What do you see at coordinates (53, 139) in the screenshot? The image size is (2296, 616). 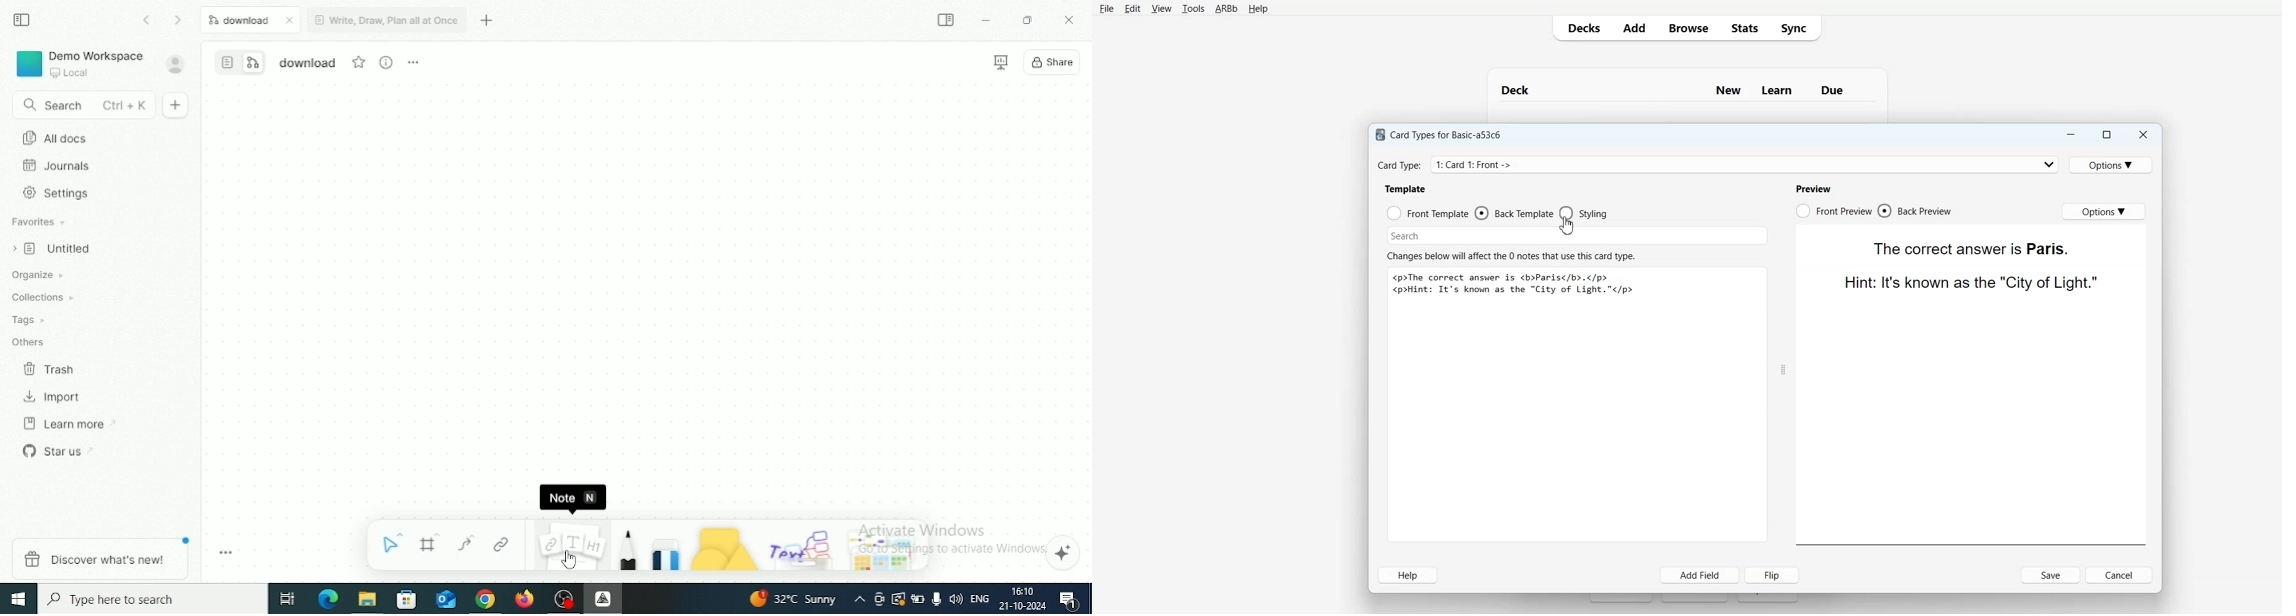 I see `All docs` at bounding box center [53, 139].